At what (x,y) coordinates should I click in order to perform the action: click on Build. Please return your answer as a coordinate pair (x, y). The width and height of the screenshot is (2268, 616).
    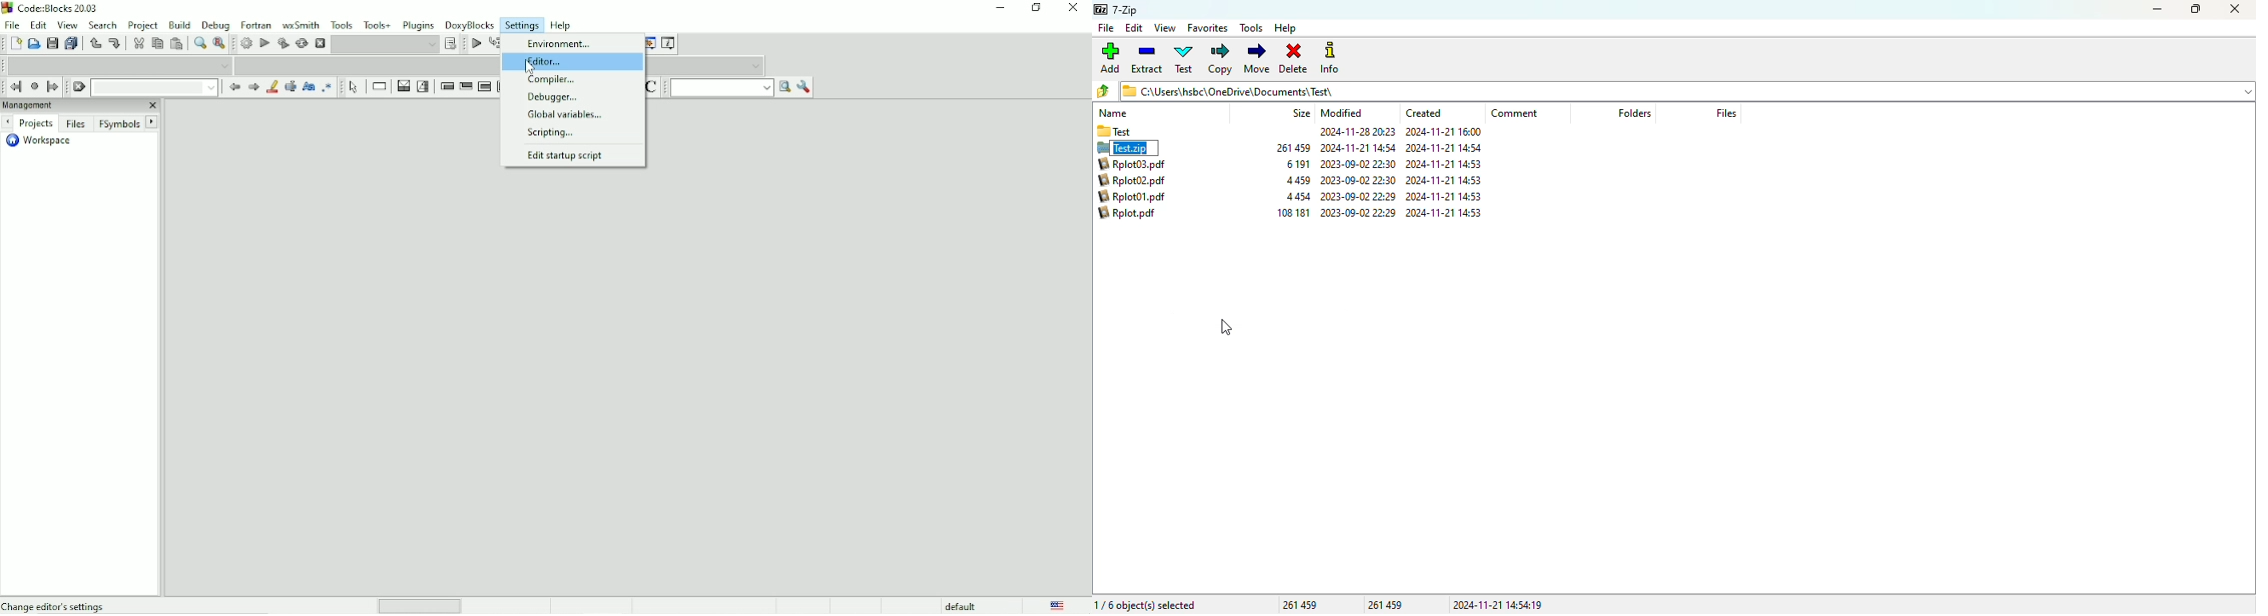
    Looking at the image, I should click on (179, 25).